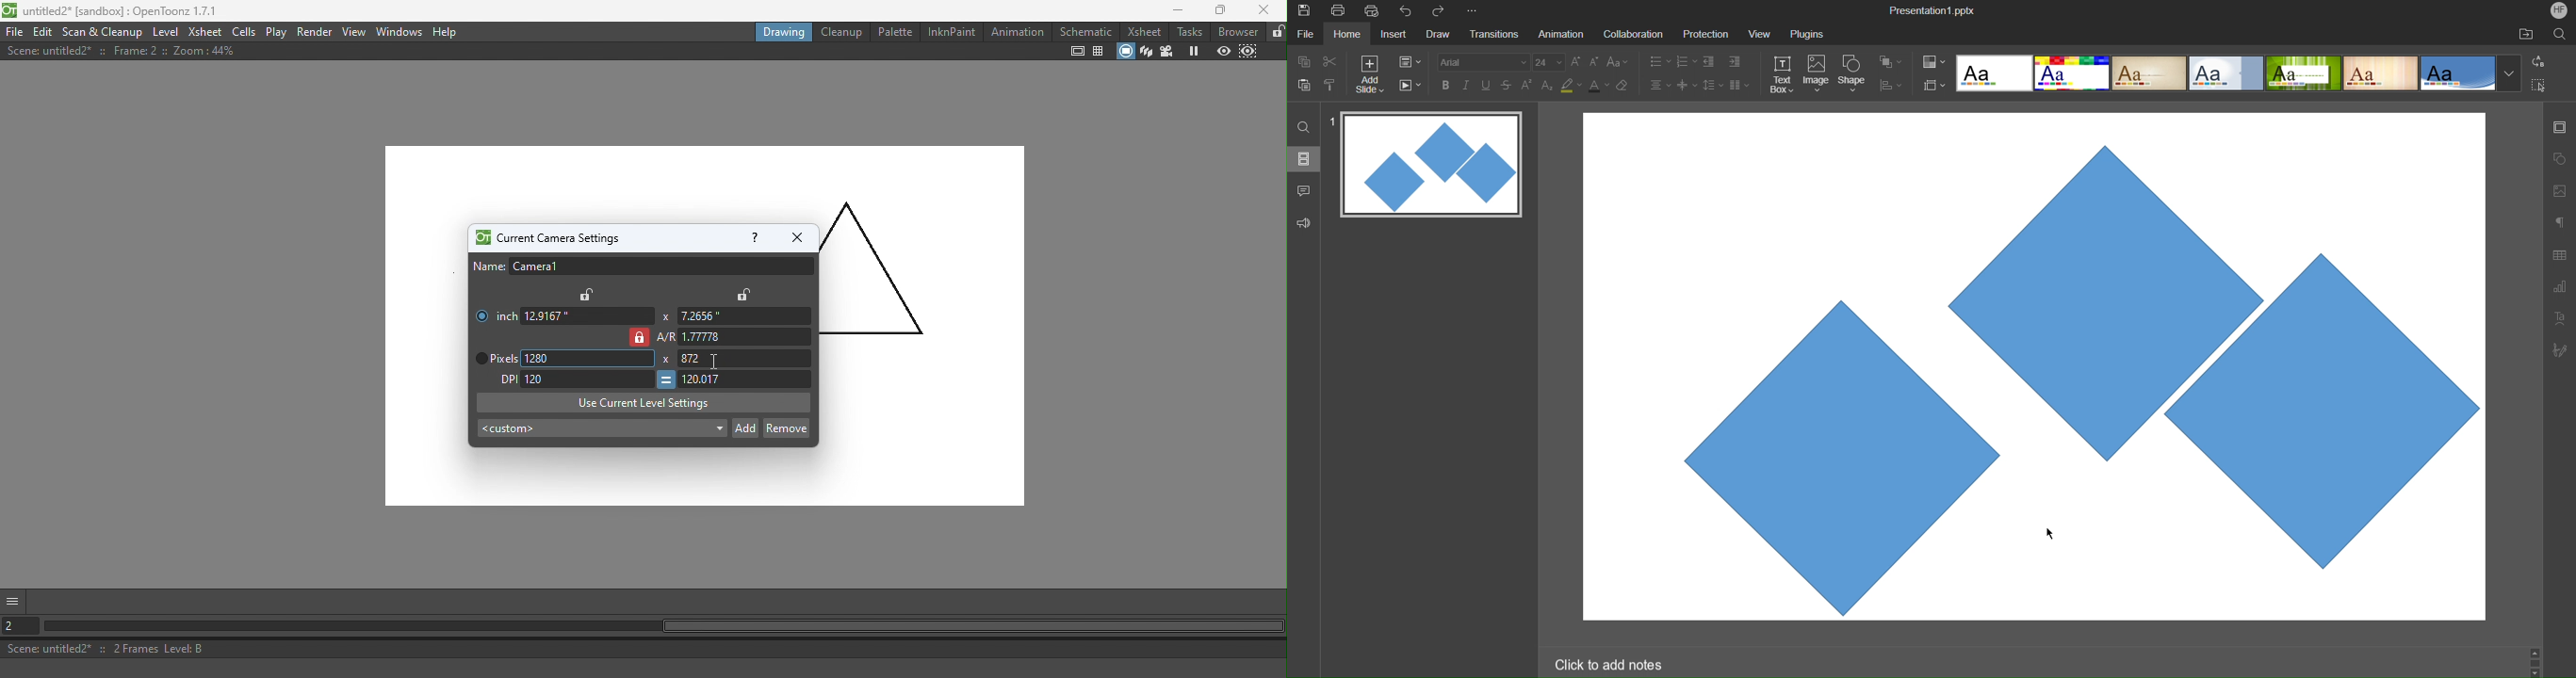 The height and width of the screenshot is (700, 2576). Describe the element at coordinates (587, 315) in the screenshot. I see `enter dimension` at that location.